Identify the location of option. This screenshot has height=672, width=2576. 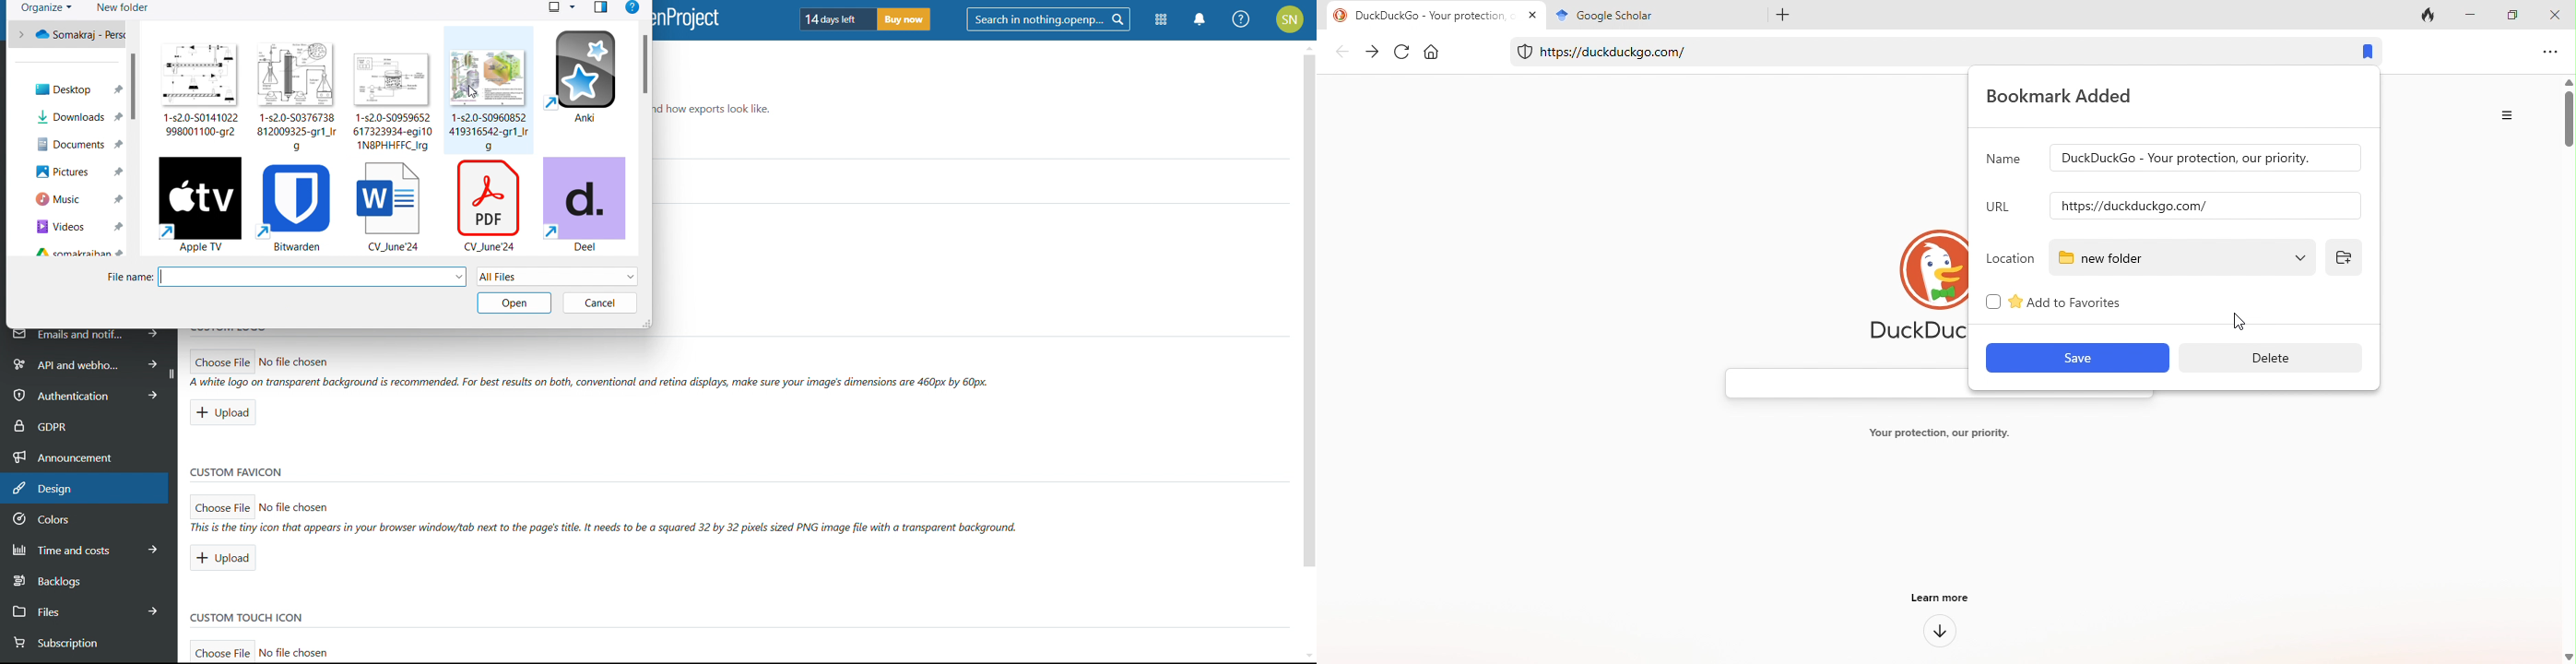
(2511, 115).